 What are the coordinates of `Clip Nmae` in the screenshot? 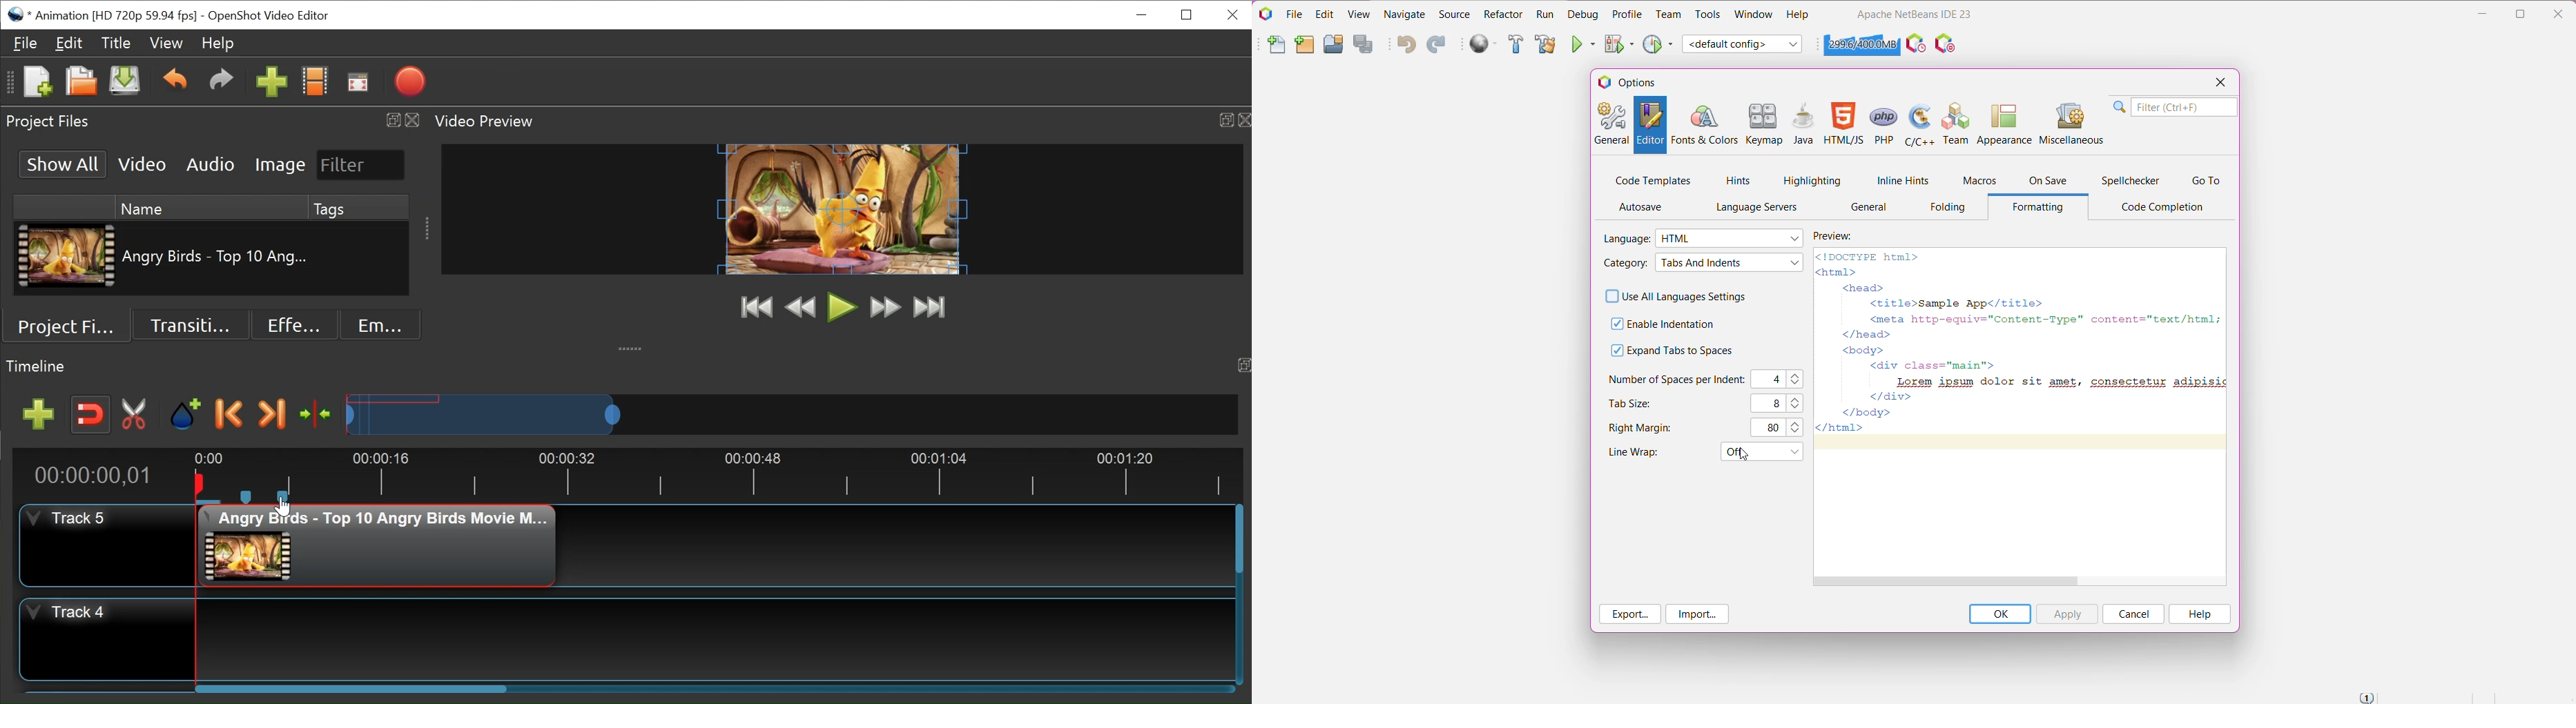 It's located at (216, 259).